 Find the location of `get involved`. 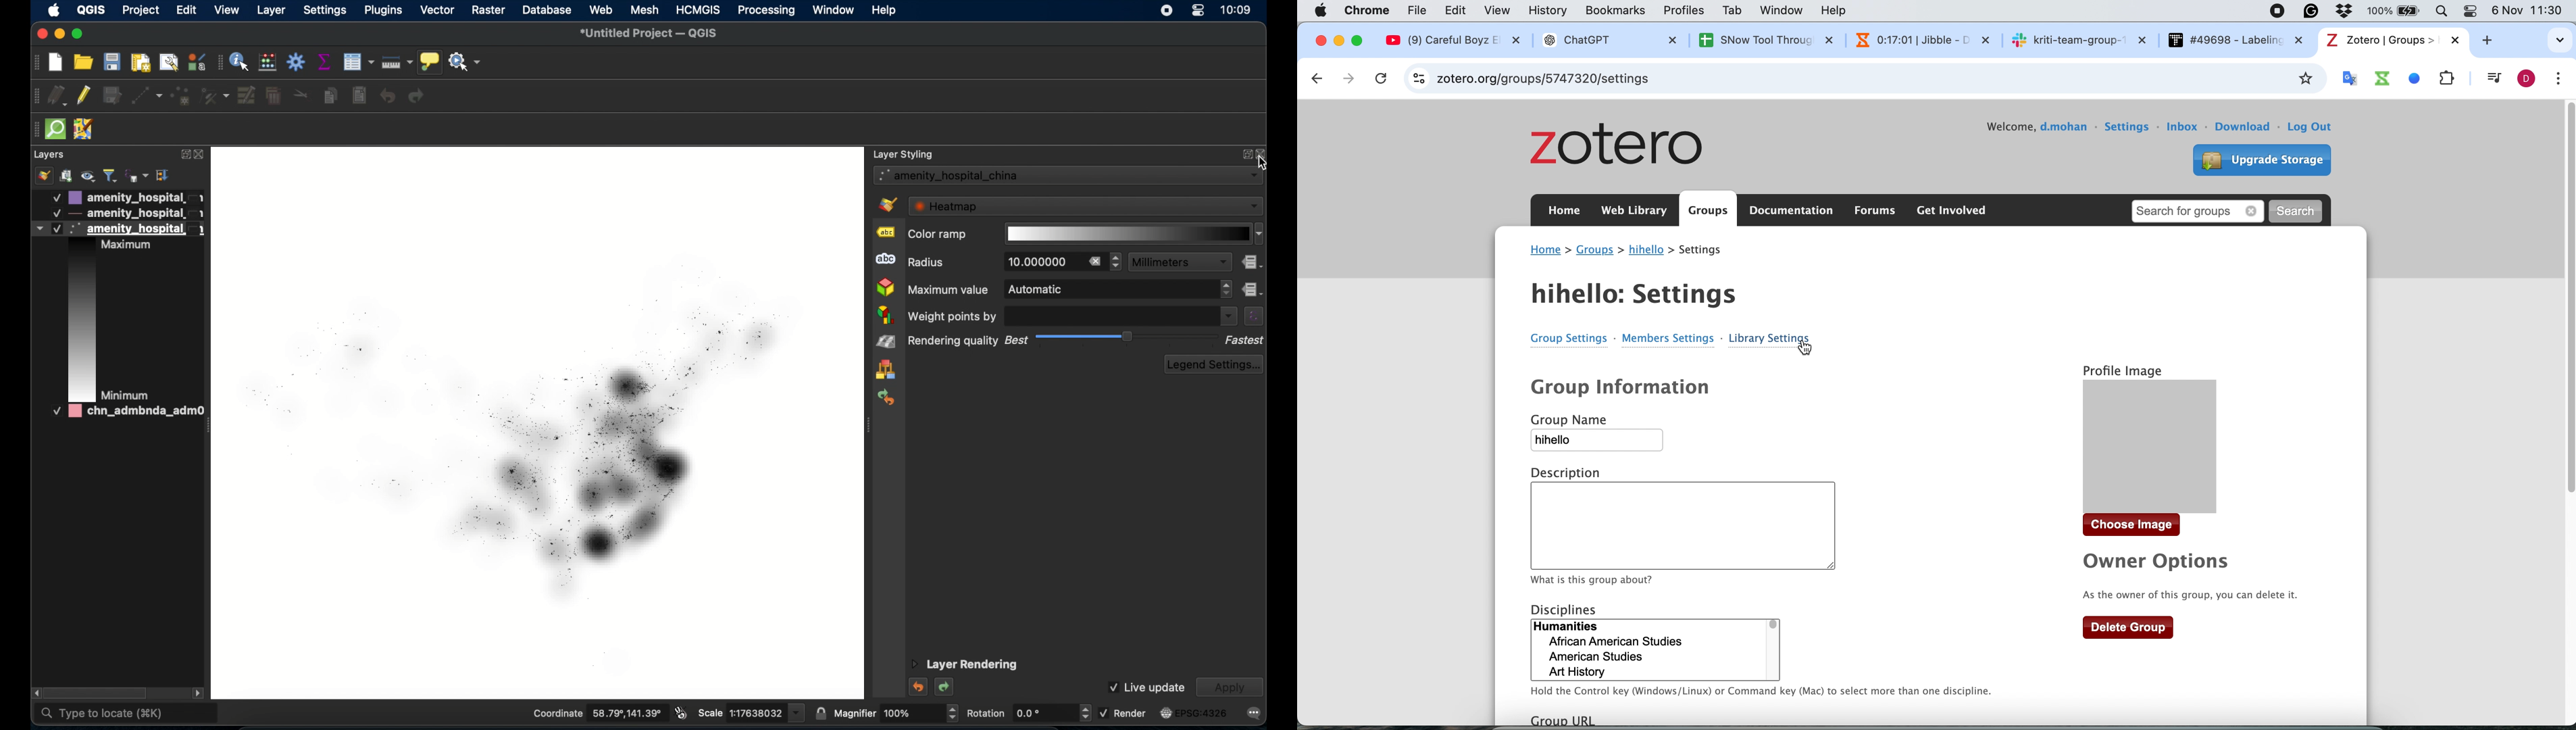

get involved is located at coordinates (1951, 211).